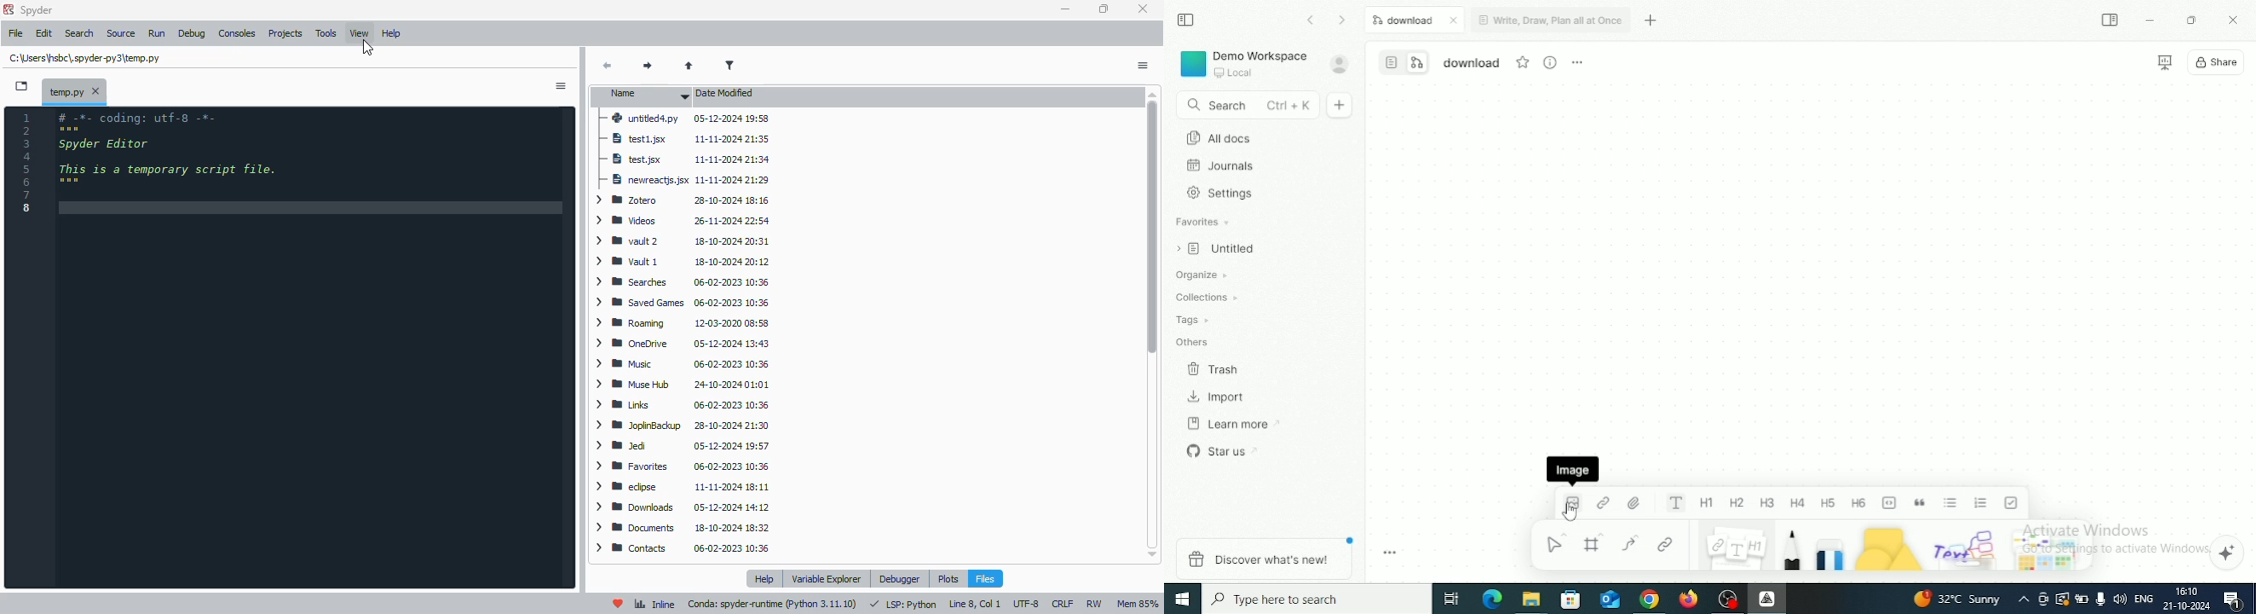 The width and height of the screenshot is (2268, 616). Describe the element at coordinates (2049, 549) in the screenshot. I see `Arrows and stickers` at that location.